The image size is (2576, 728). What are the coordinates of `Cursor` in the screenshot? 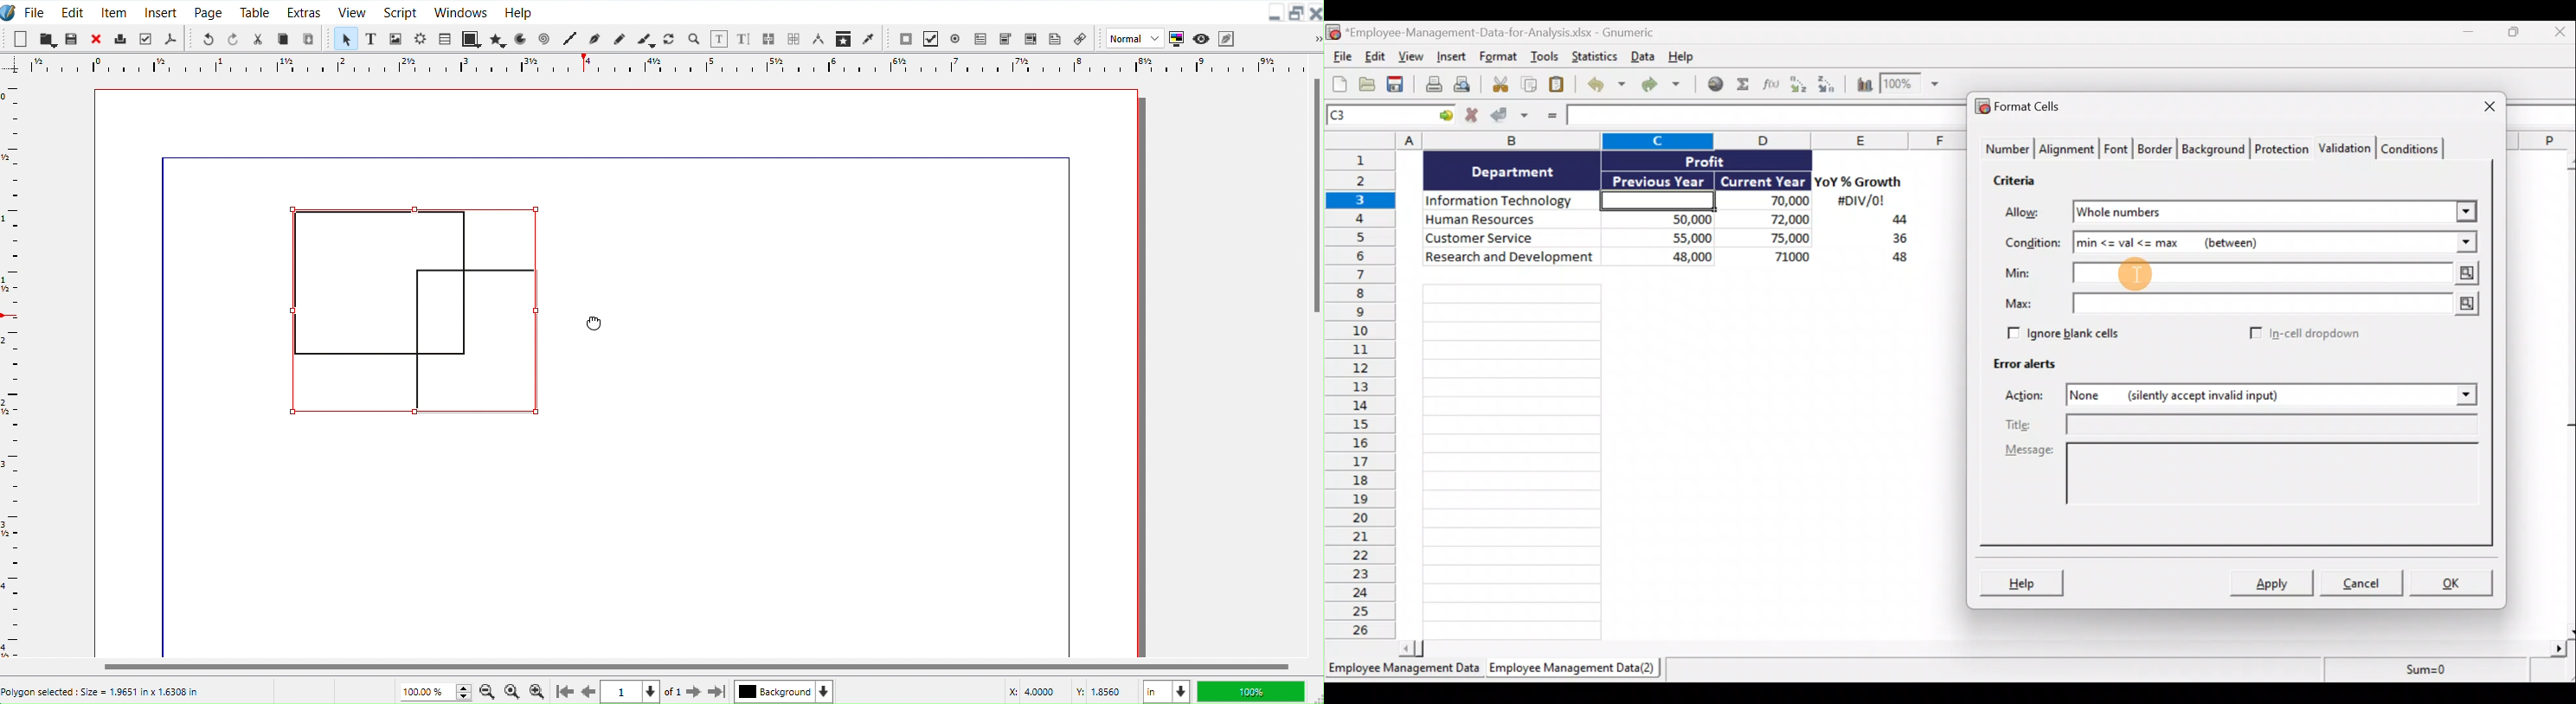 It's located at (594, 323).